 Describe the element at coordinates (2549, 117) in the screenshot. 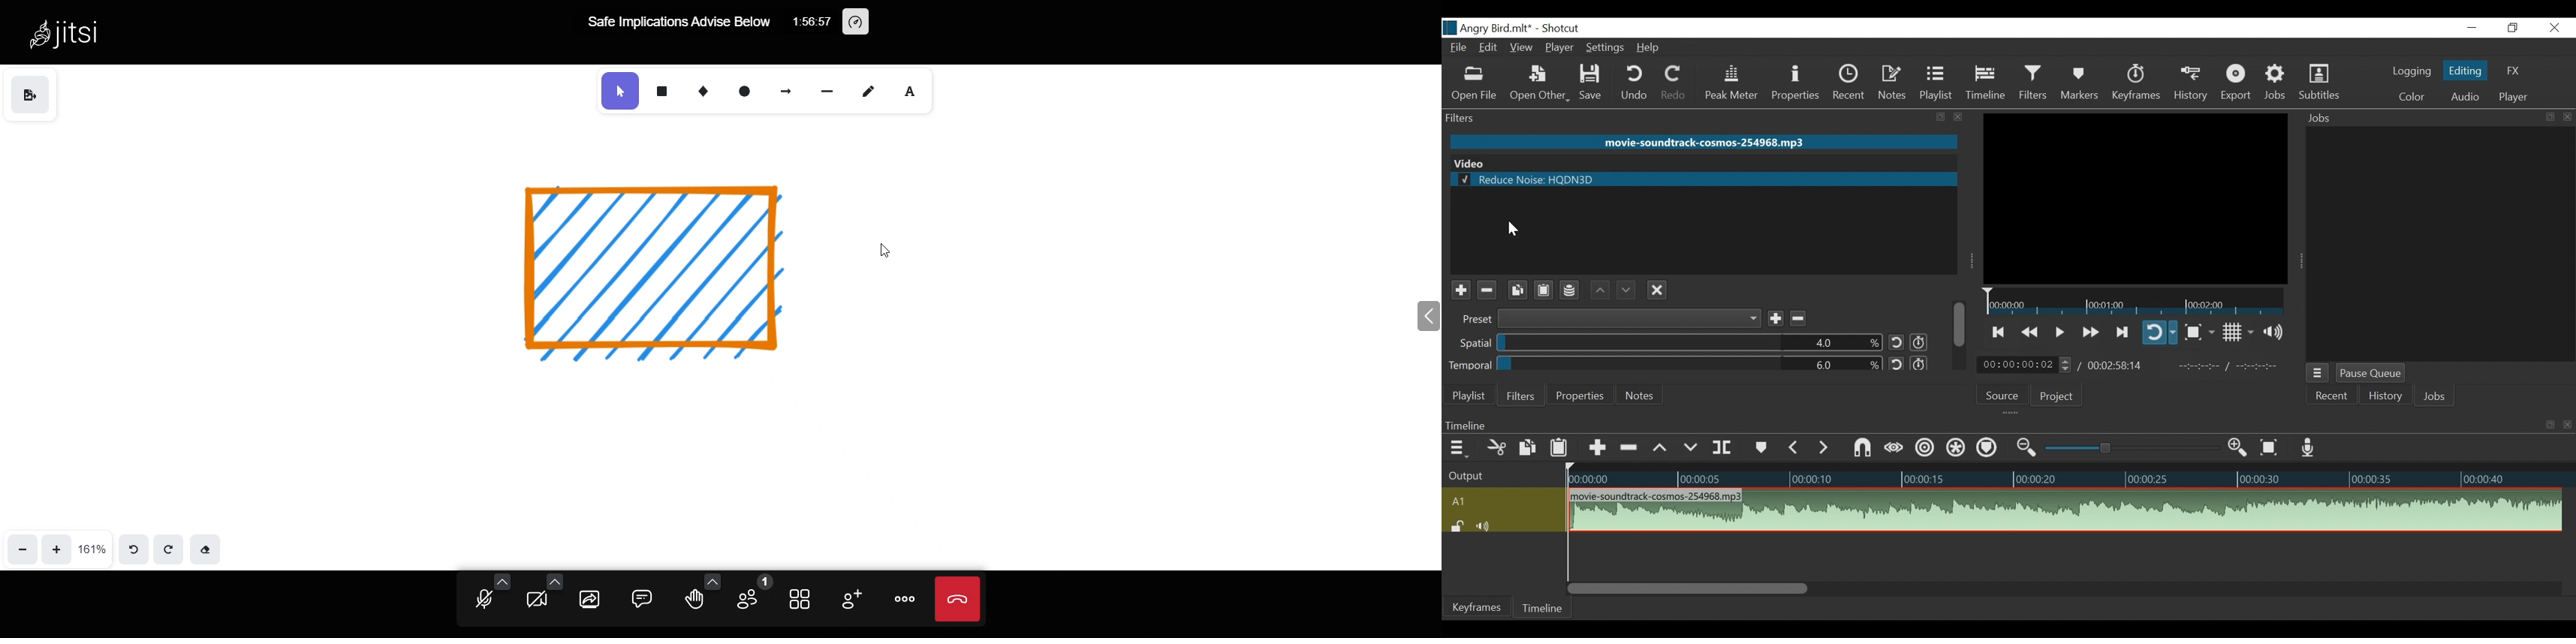

I see `resize` at that location.